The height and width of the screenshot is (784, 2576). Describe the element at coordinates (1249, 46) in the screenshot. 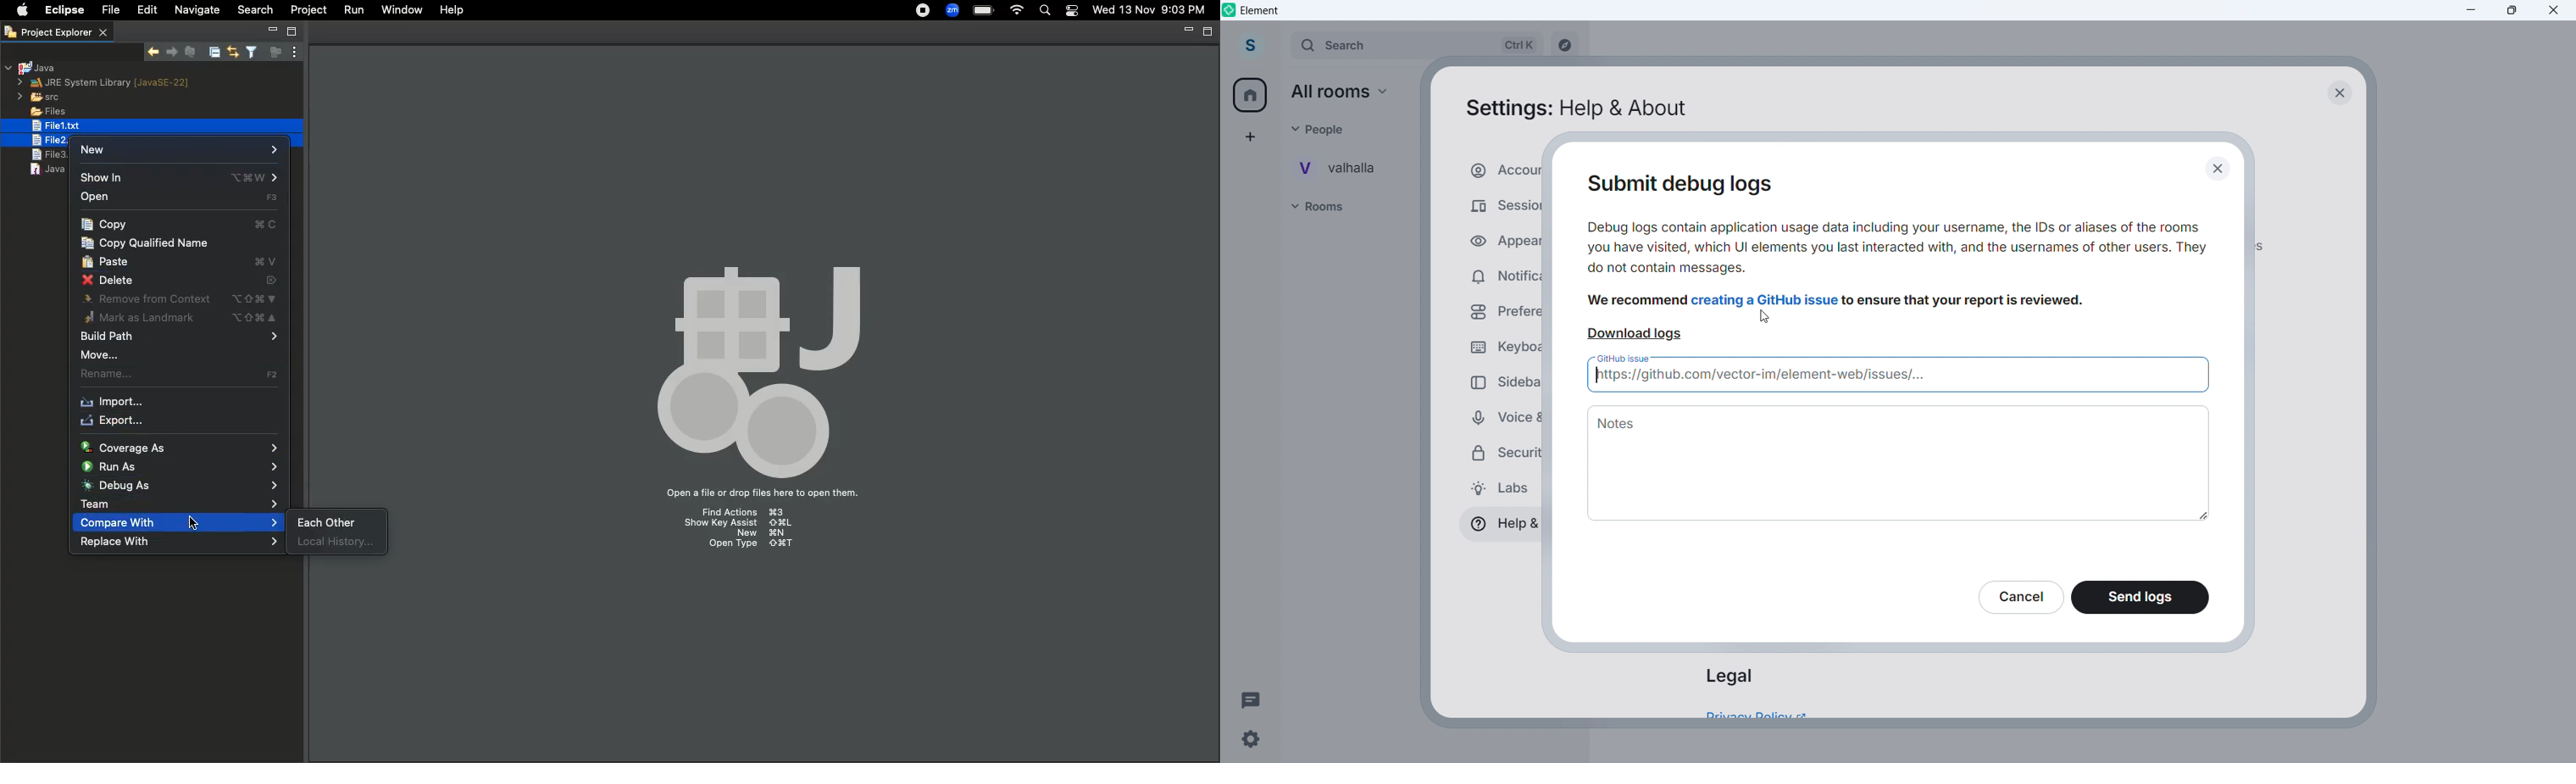

I see `Account ` at that location.